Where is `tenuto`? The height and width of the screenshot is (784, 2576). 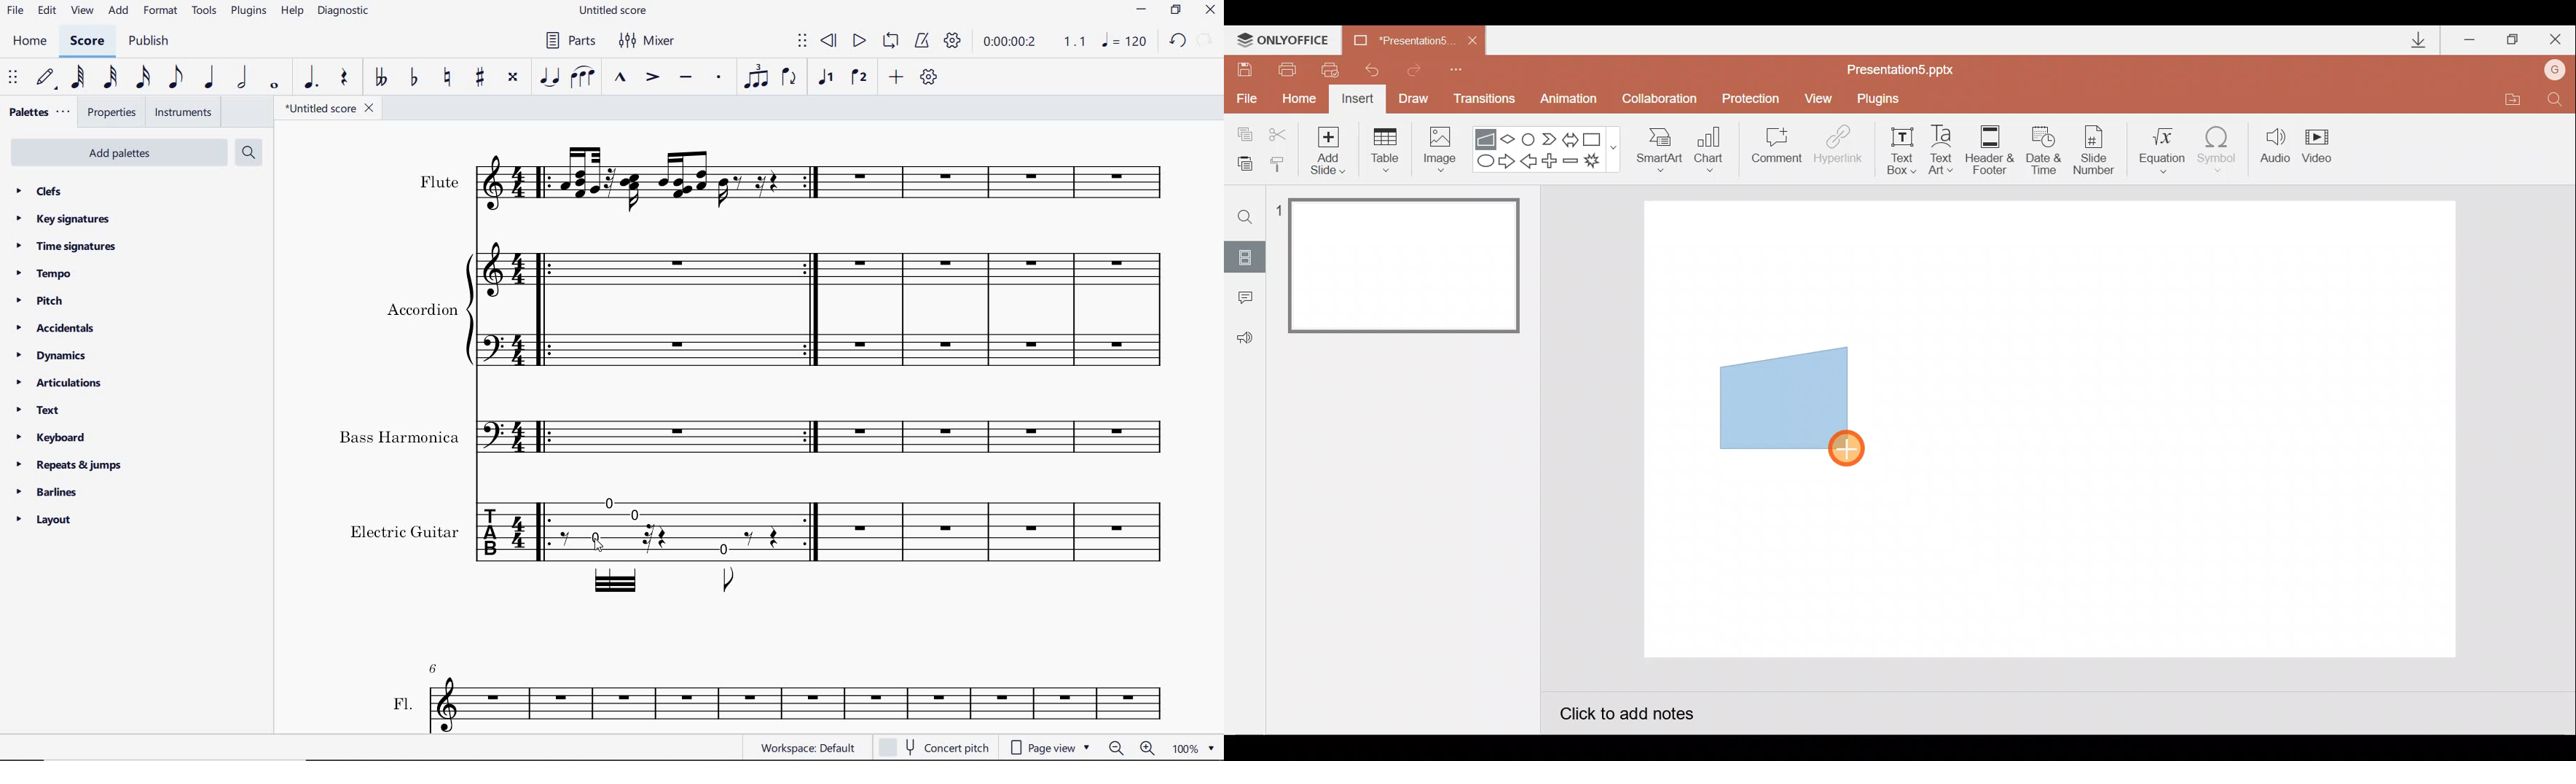 tenuto is located at coordinates (687, 78).